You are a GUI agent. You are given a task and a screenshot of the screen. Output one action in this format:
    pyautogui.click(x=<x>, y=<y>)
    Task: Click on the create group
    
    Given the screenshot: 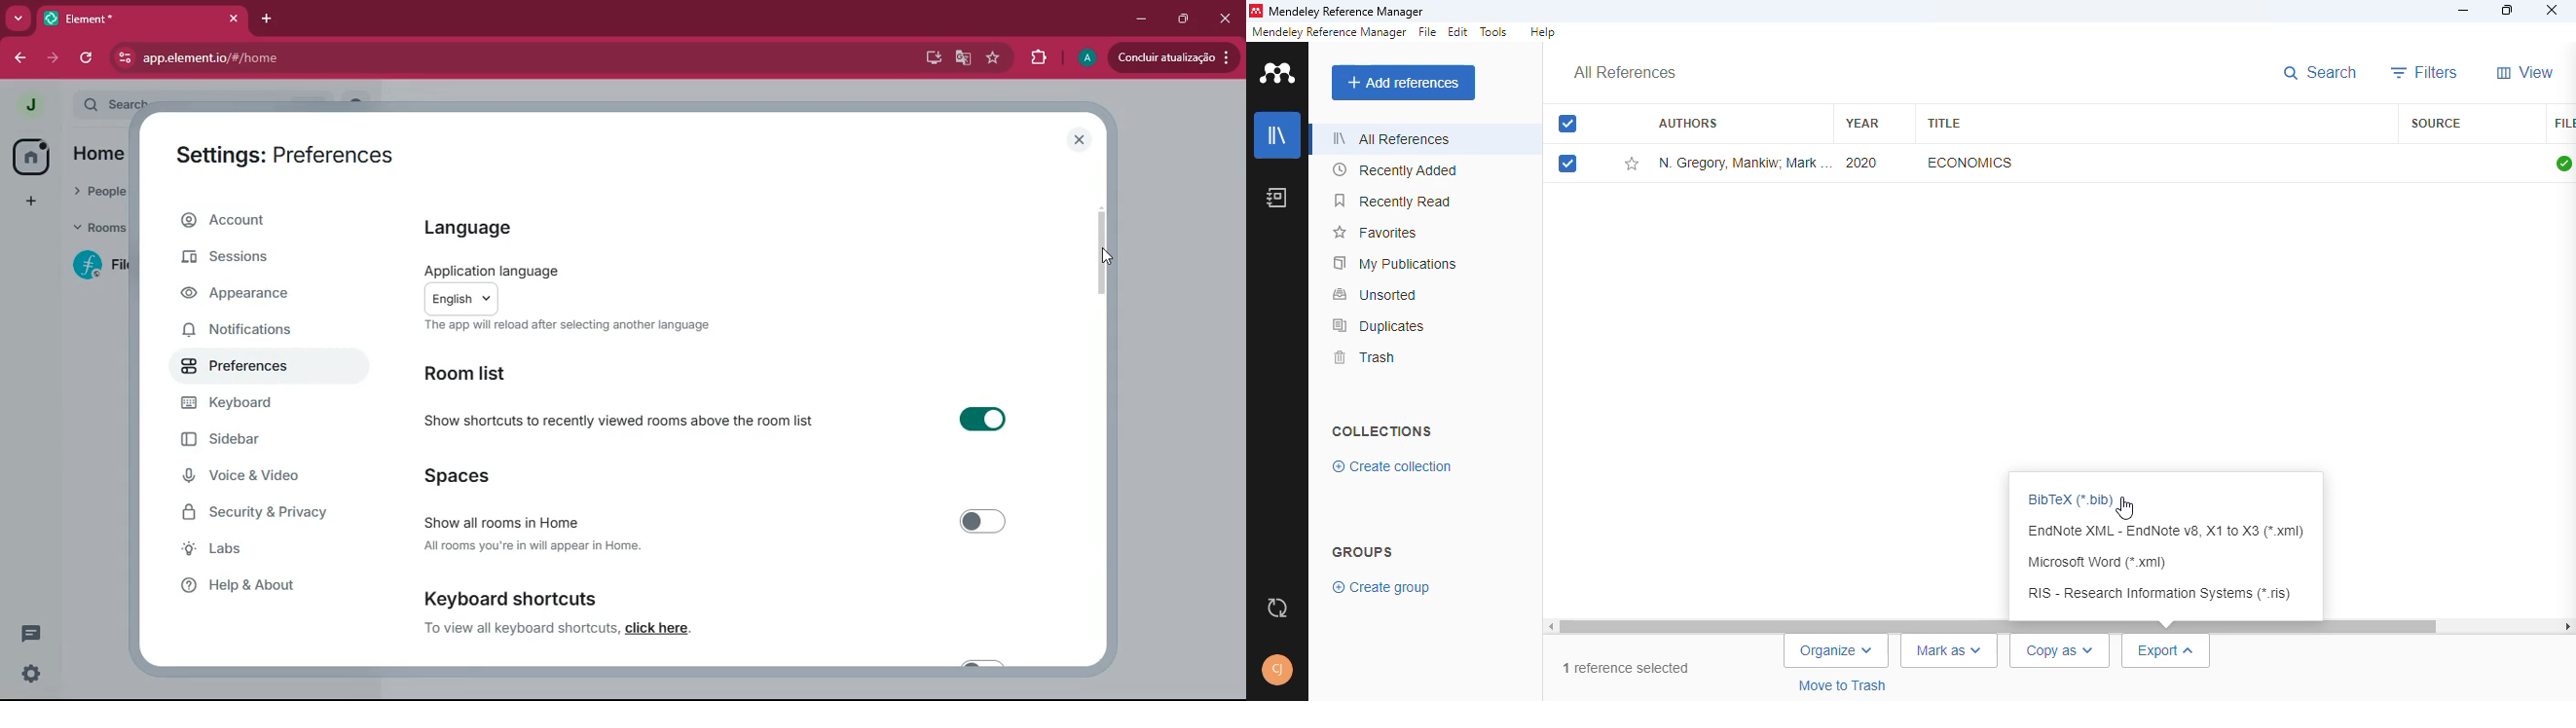 What is the action you would take?
    pyautogui.click(x=1382, y=588)
    